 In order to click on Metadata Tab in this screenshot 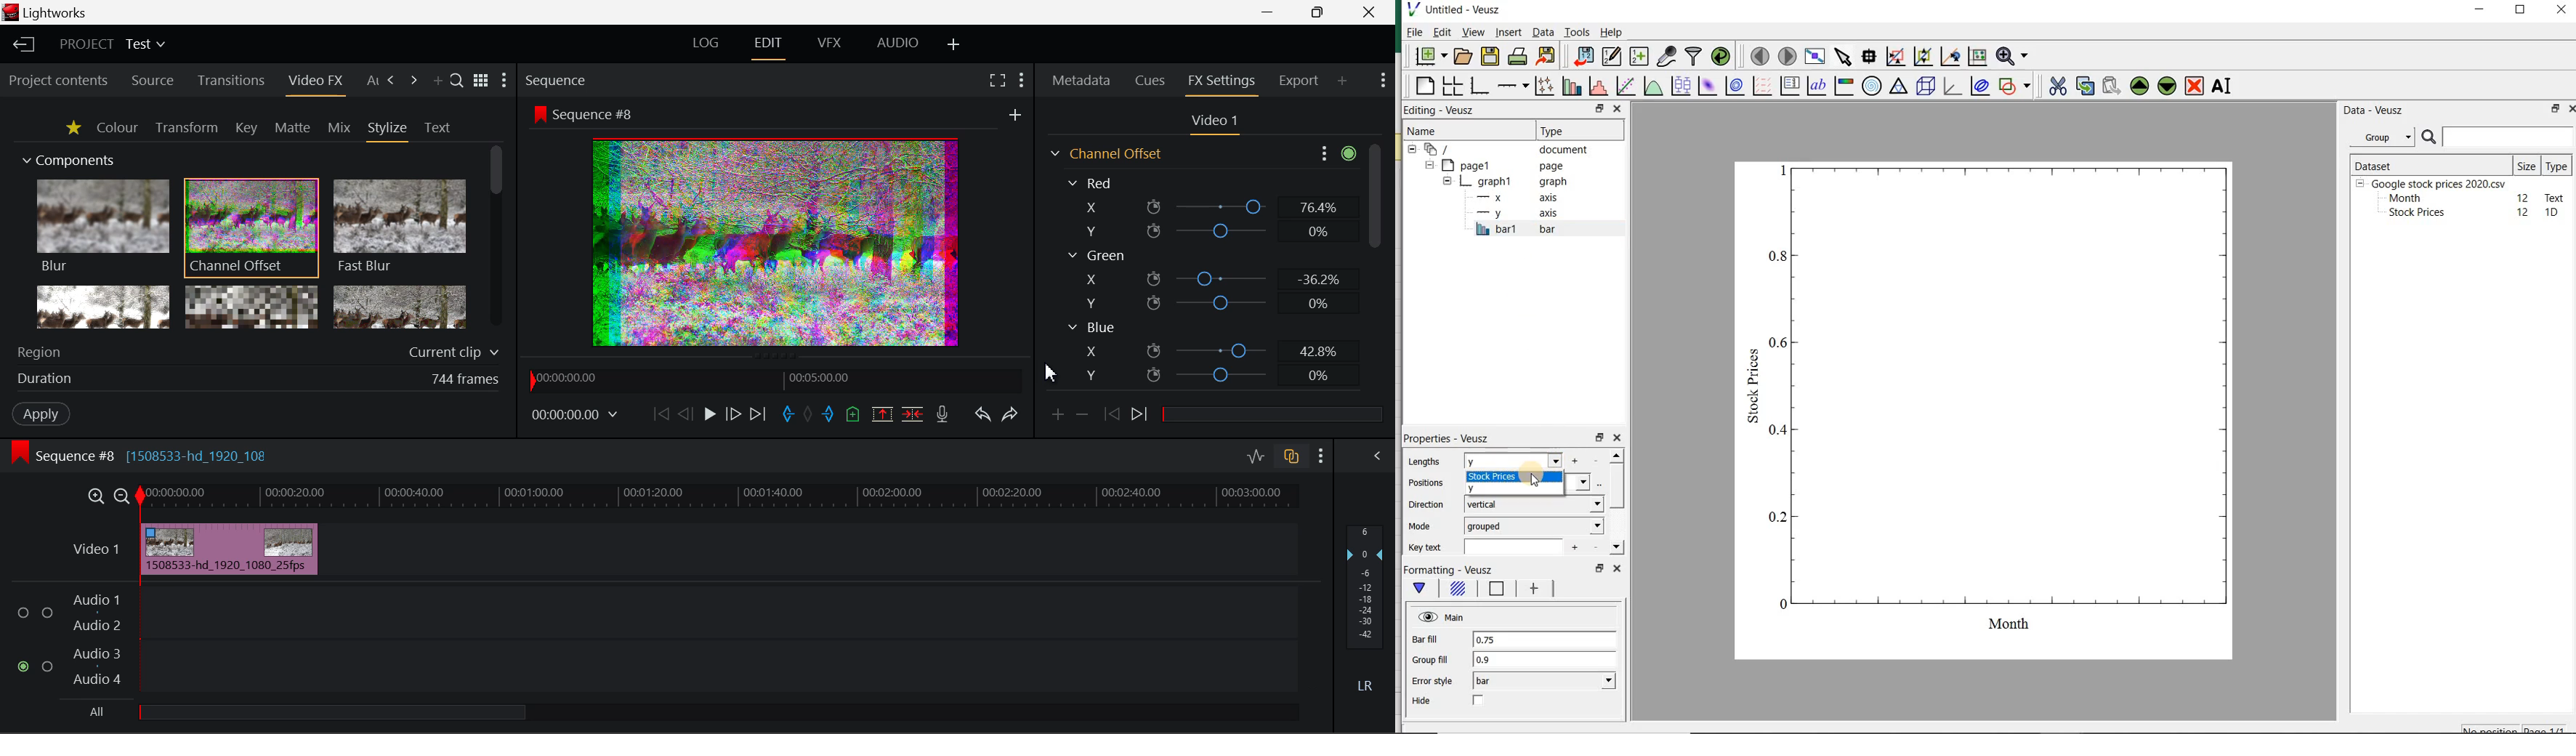, I will do `click(1080, 81)`.